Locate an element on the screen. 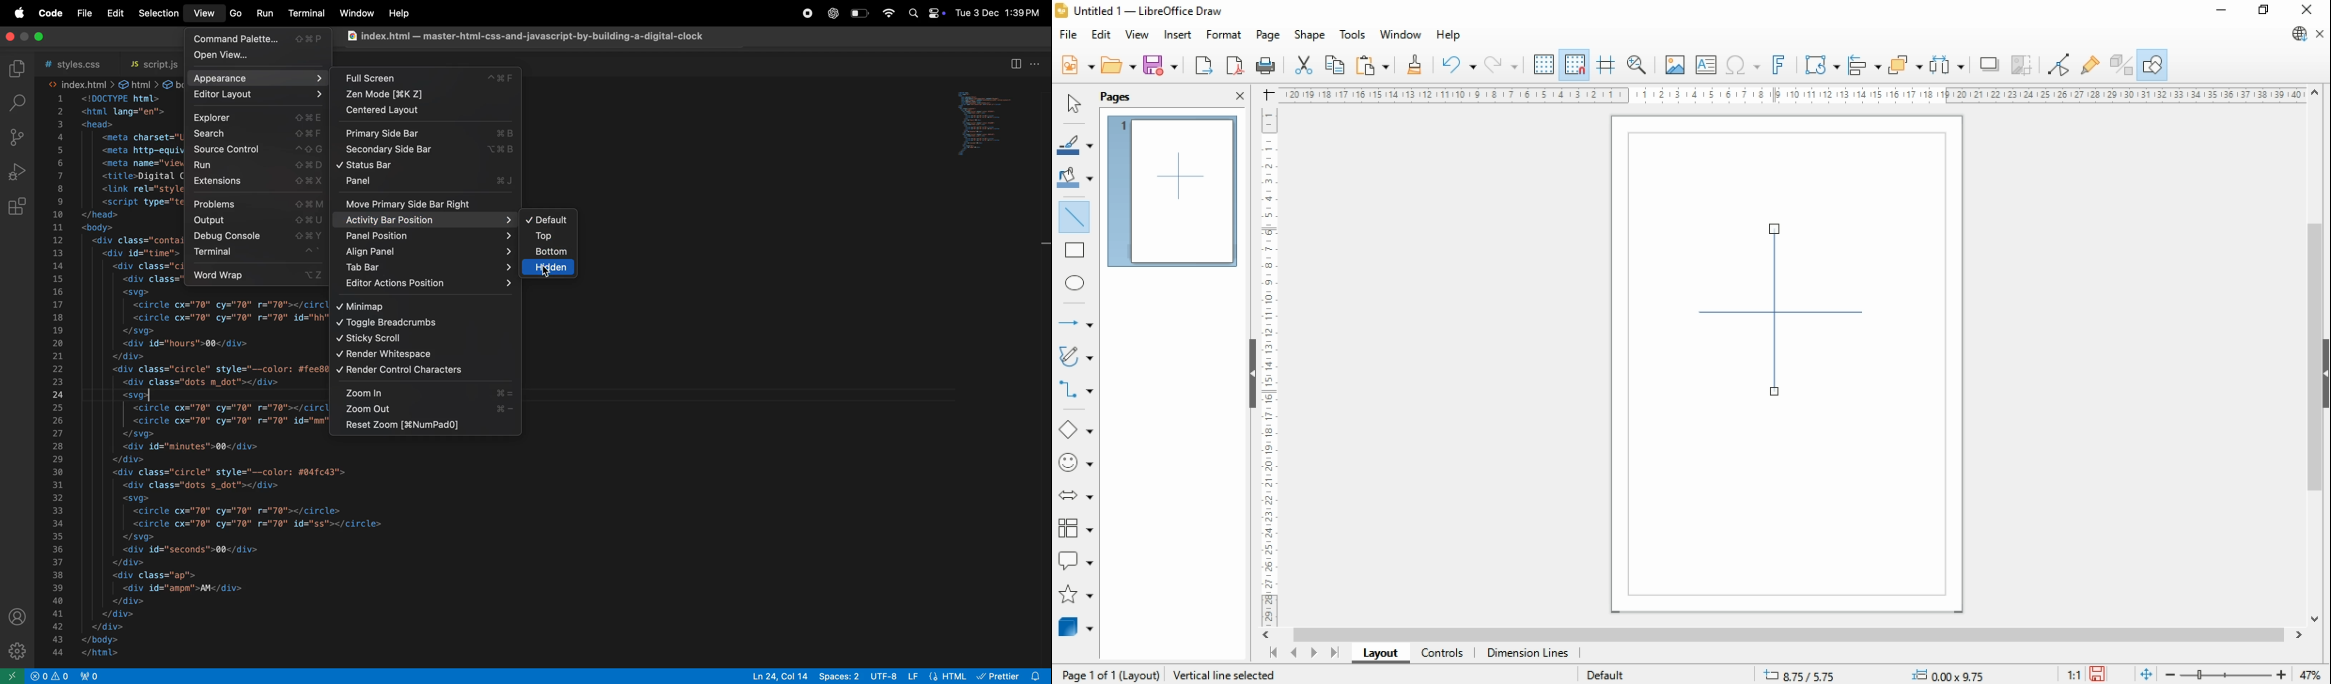  insert text box is located at coordinates (1704, 64).